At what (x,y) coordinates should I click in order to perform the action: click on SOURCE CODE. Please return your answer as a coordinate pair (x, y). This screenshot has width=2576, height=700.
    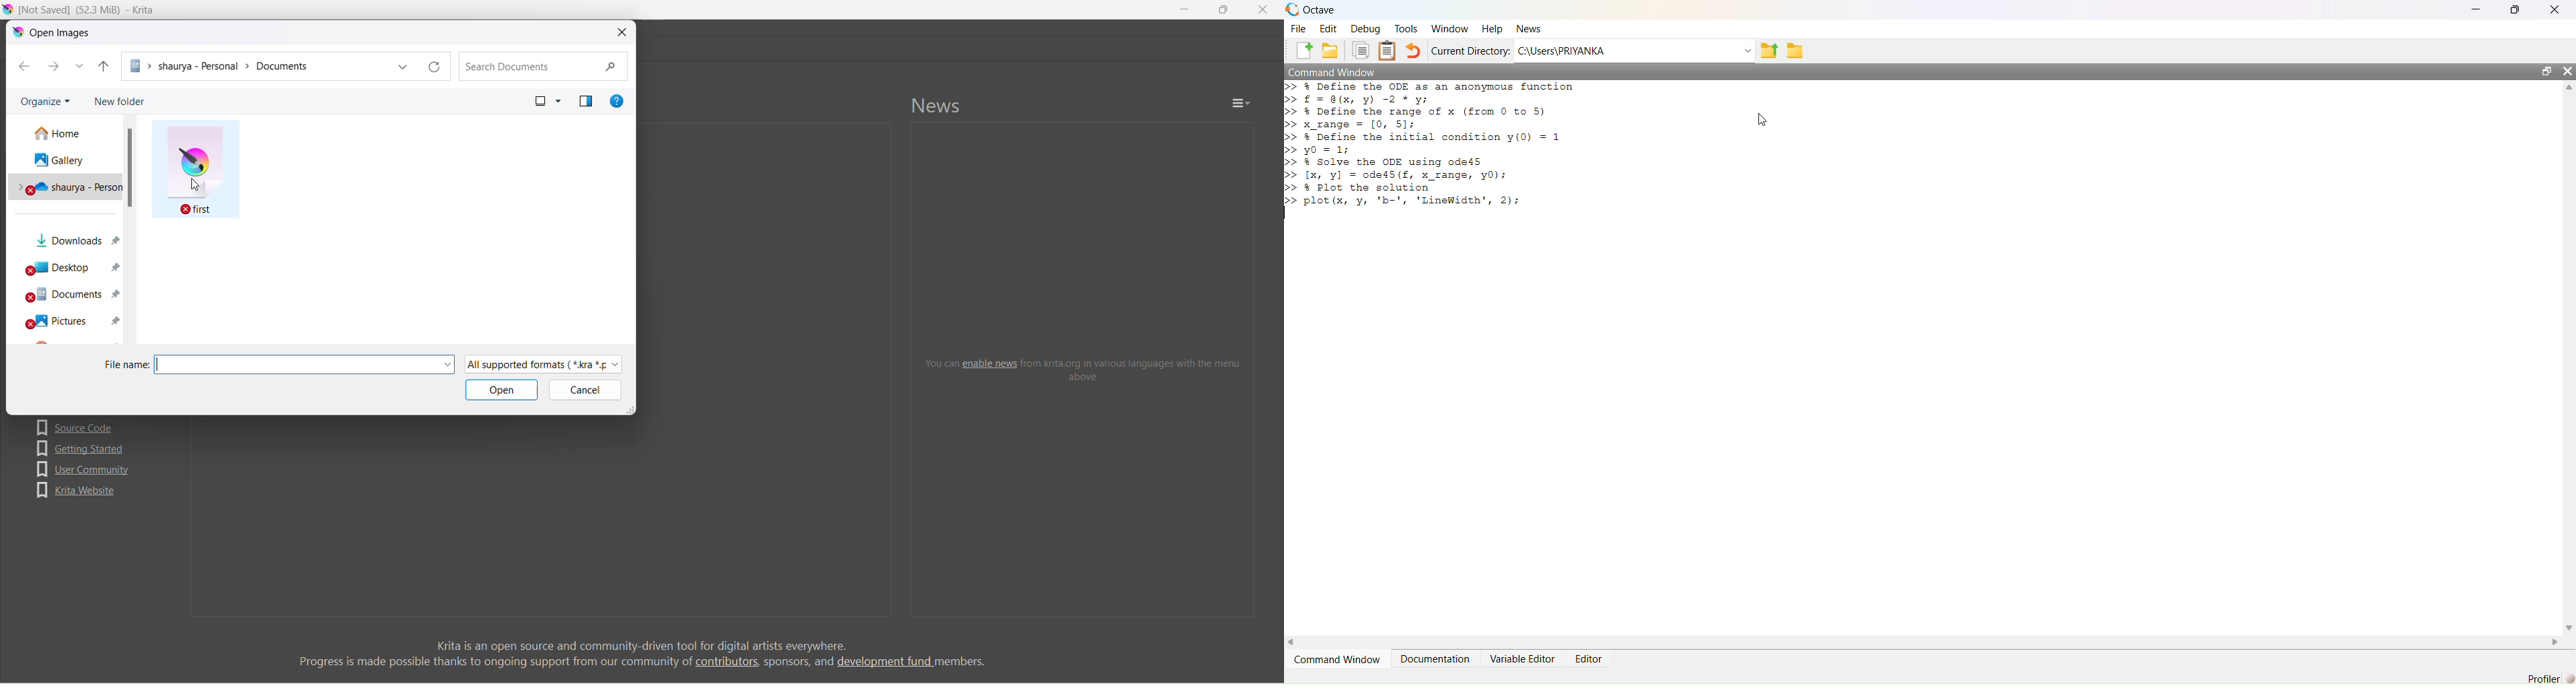
    Looking at the image, I should click on (80, 427).